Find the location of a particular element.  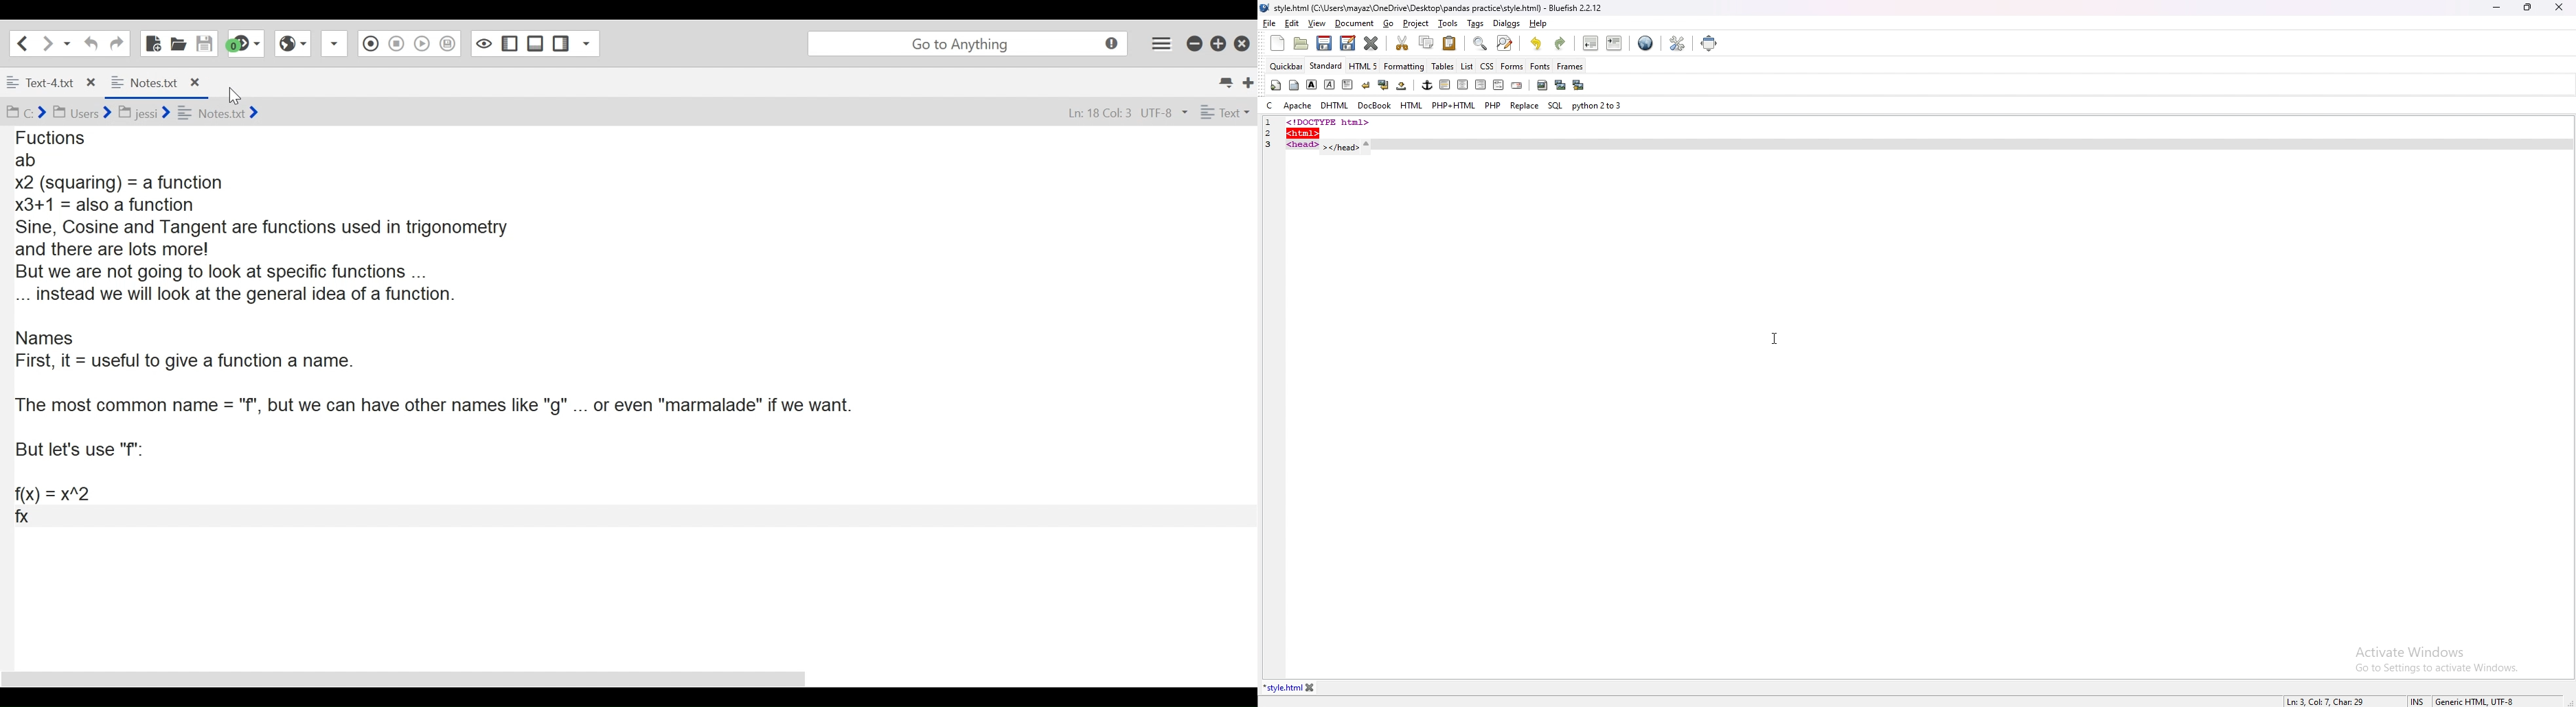

Undo Last Action is located at coordinates (89, 43).